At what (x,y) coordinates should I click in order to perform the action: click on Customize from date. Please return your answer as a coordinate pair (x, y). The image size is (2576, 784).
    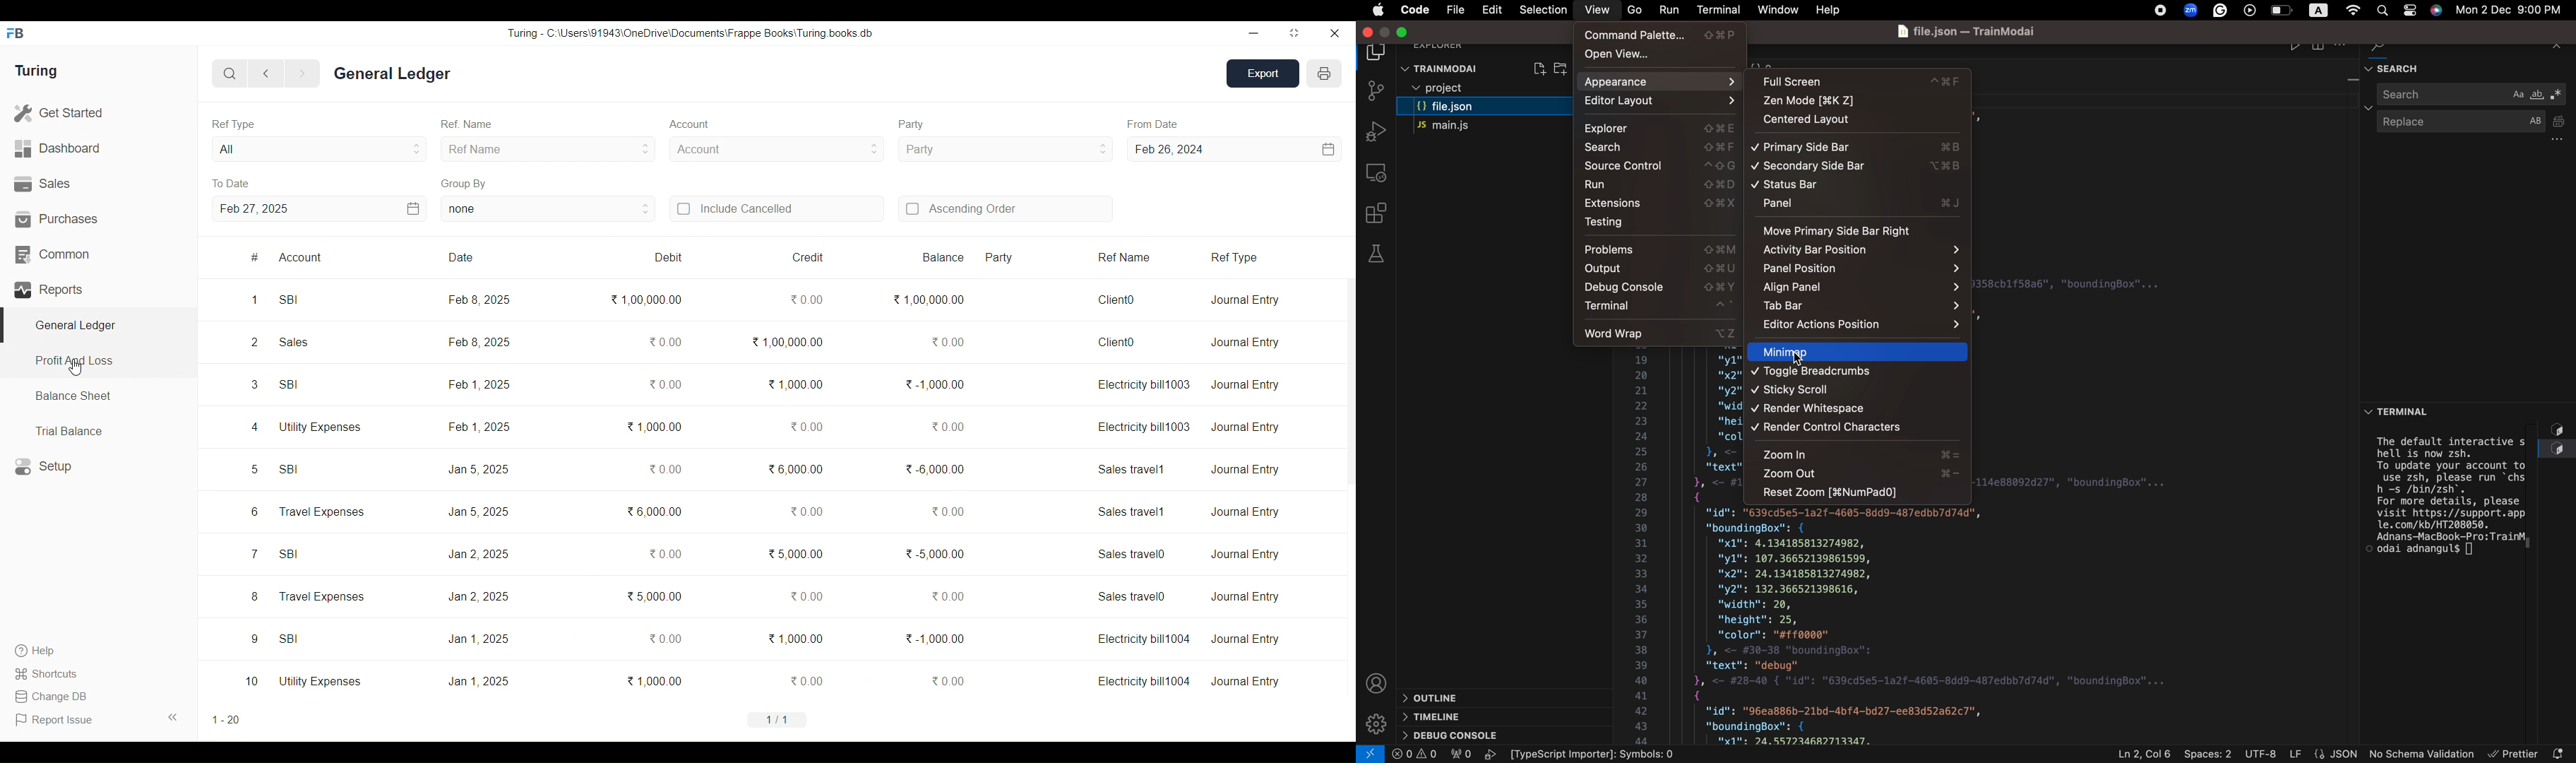
    Looking at the image, I should click on (1275, 149).